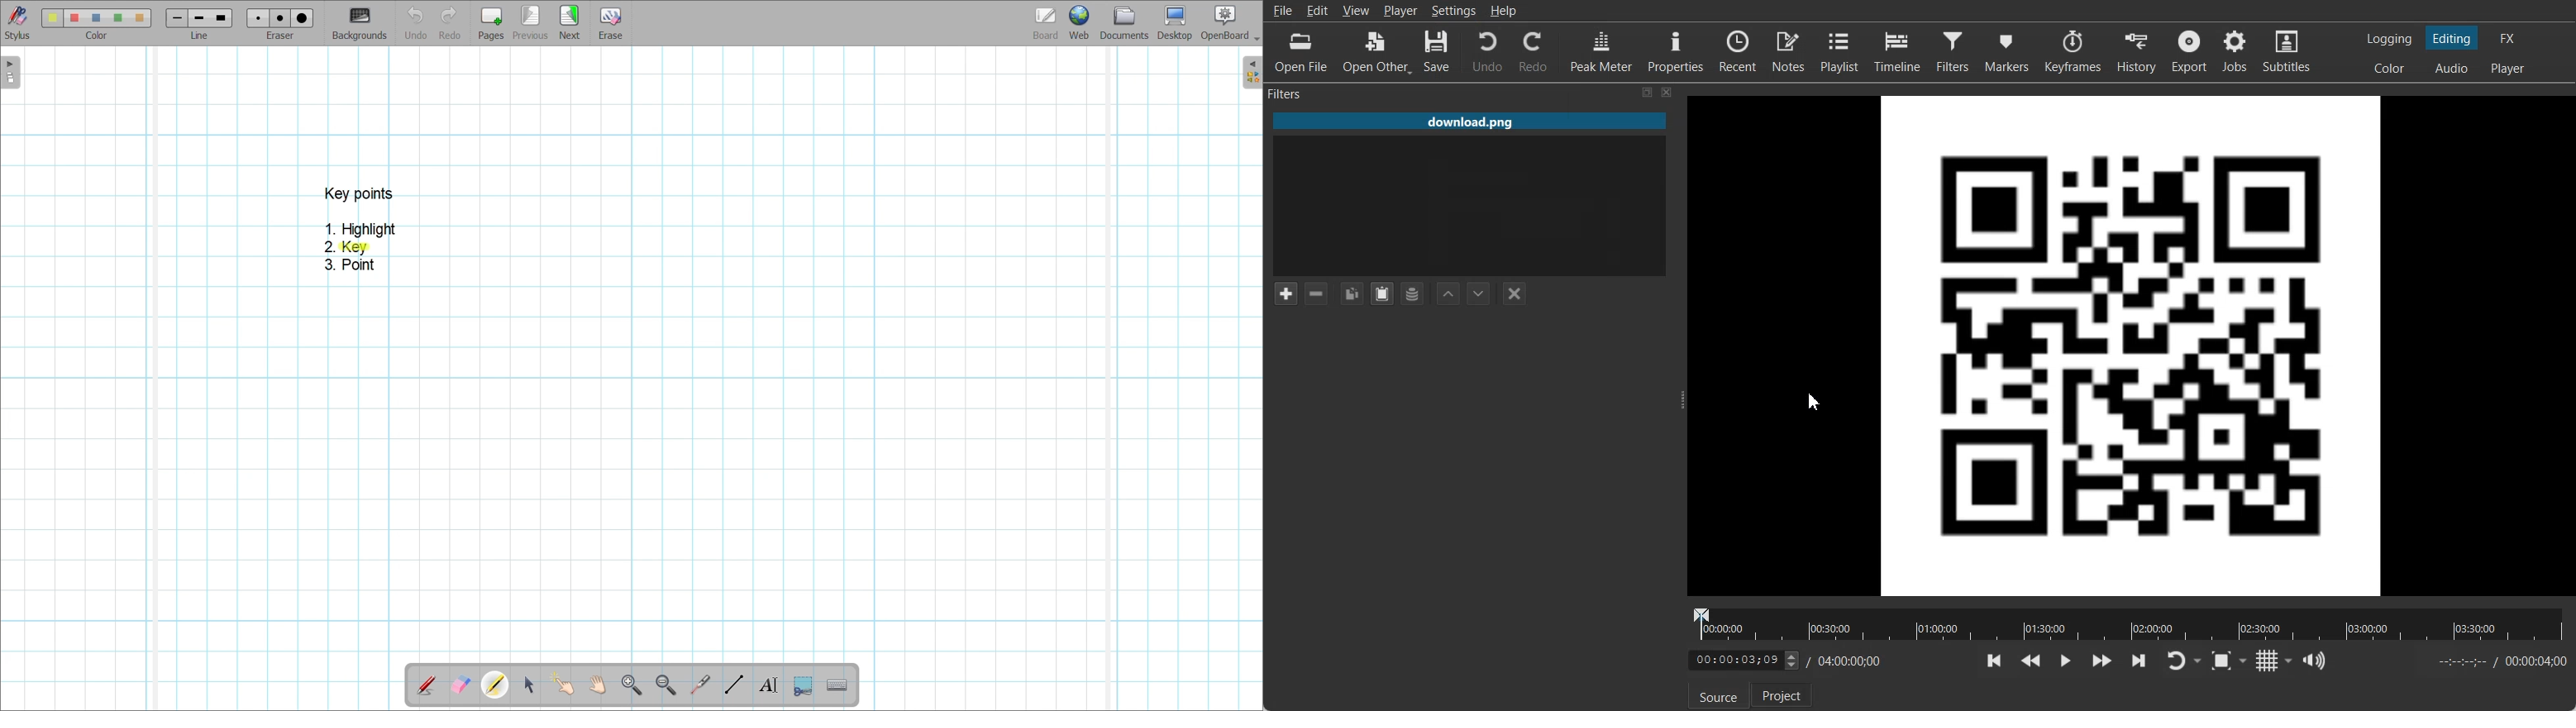 The height and width of the screenshot is (728, 2576). I want to click on Toggle zoom, so click(2229, 661).